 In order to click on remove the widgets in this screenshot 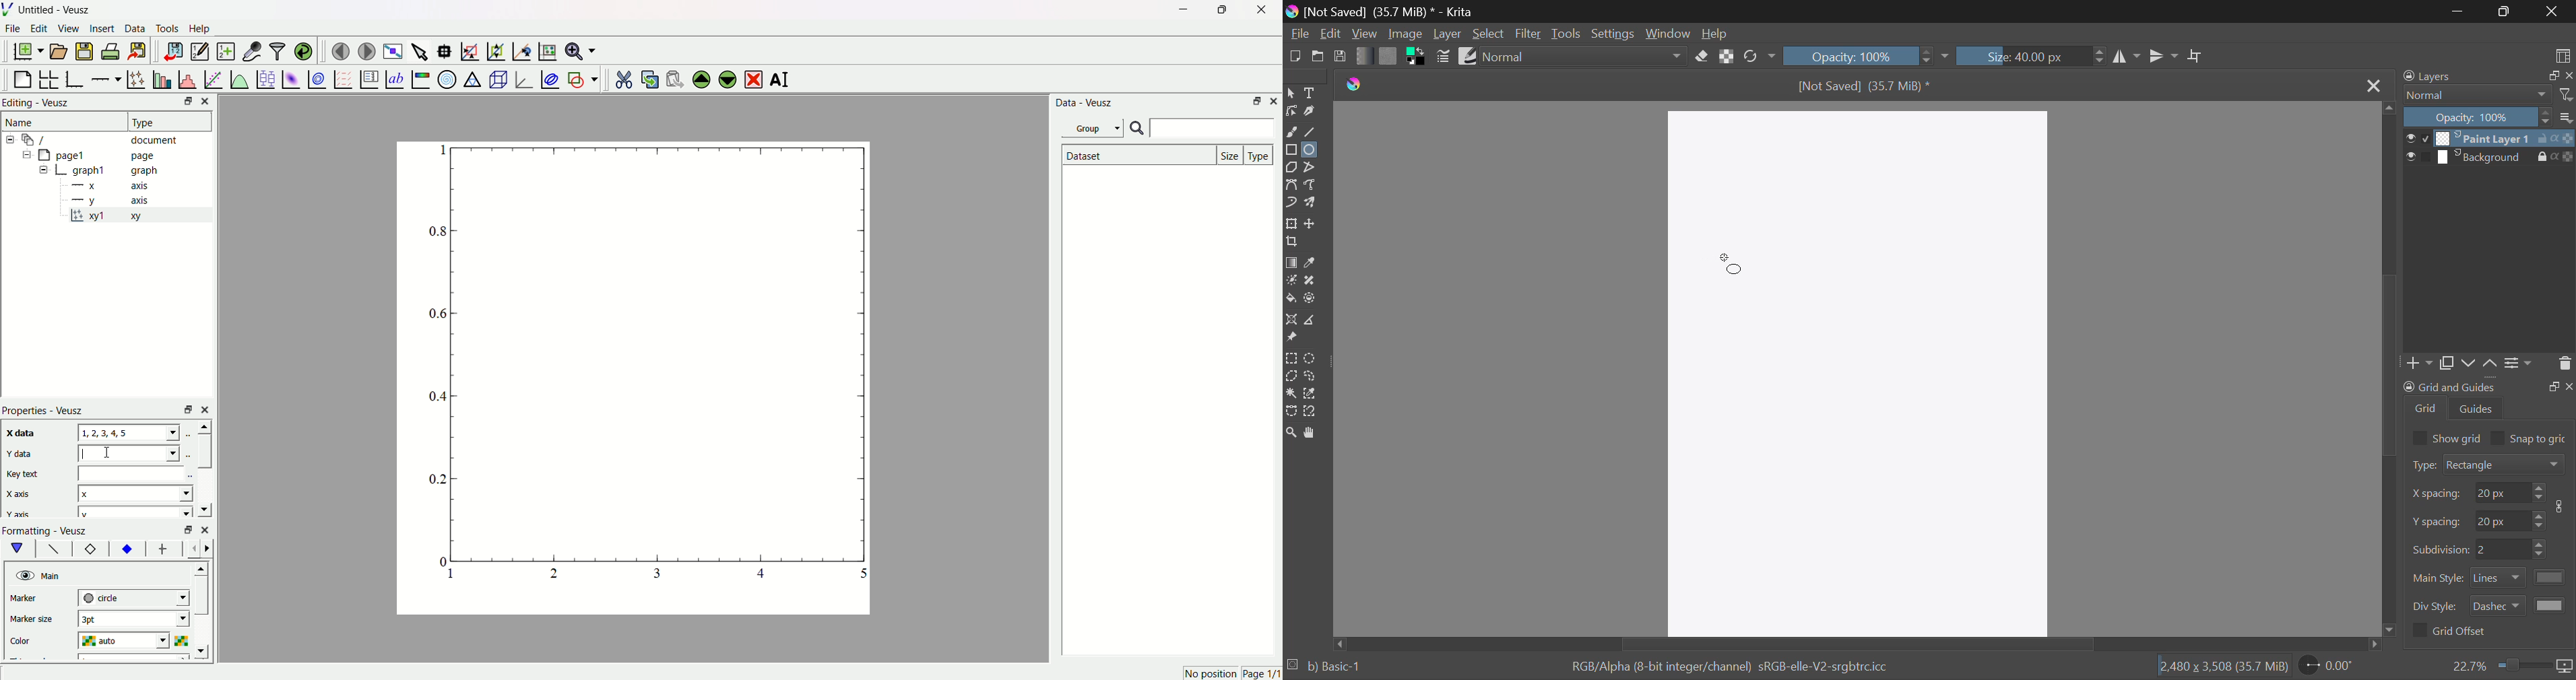, I will do `click(753, 78)`.